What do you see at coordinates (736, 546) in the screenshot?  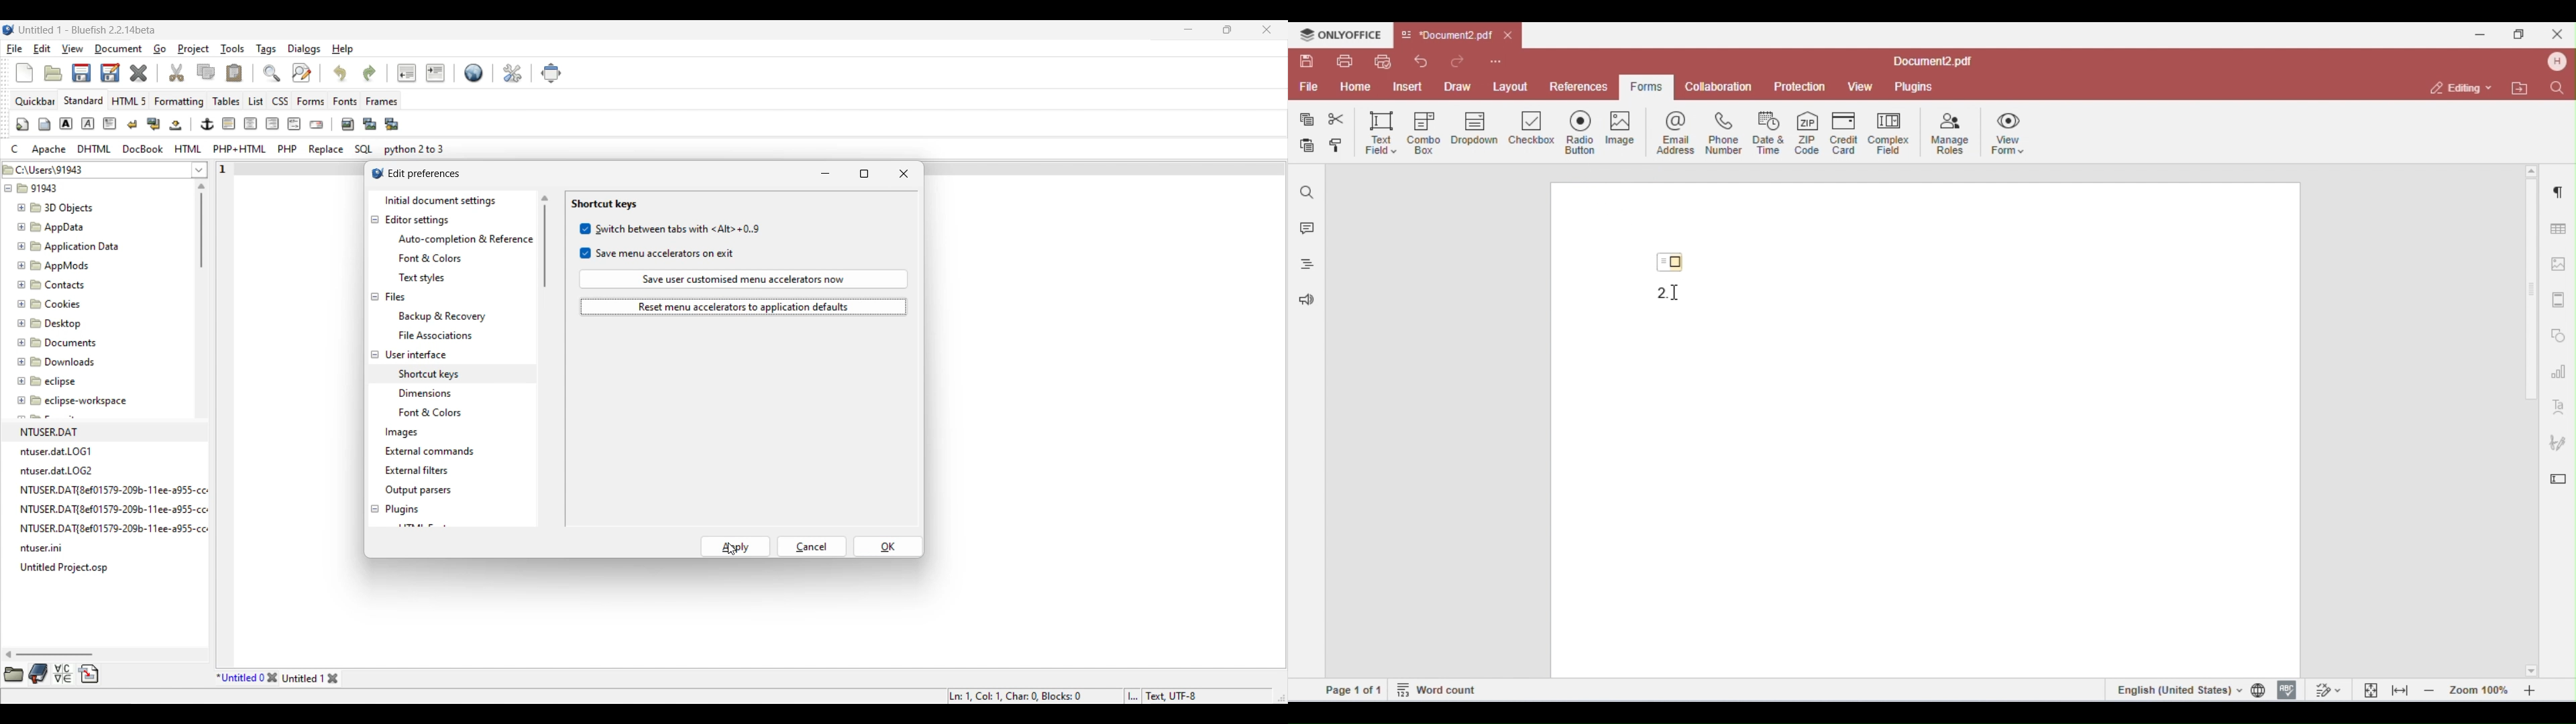 I see `Apply` at bounding box center [736, 546].